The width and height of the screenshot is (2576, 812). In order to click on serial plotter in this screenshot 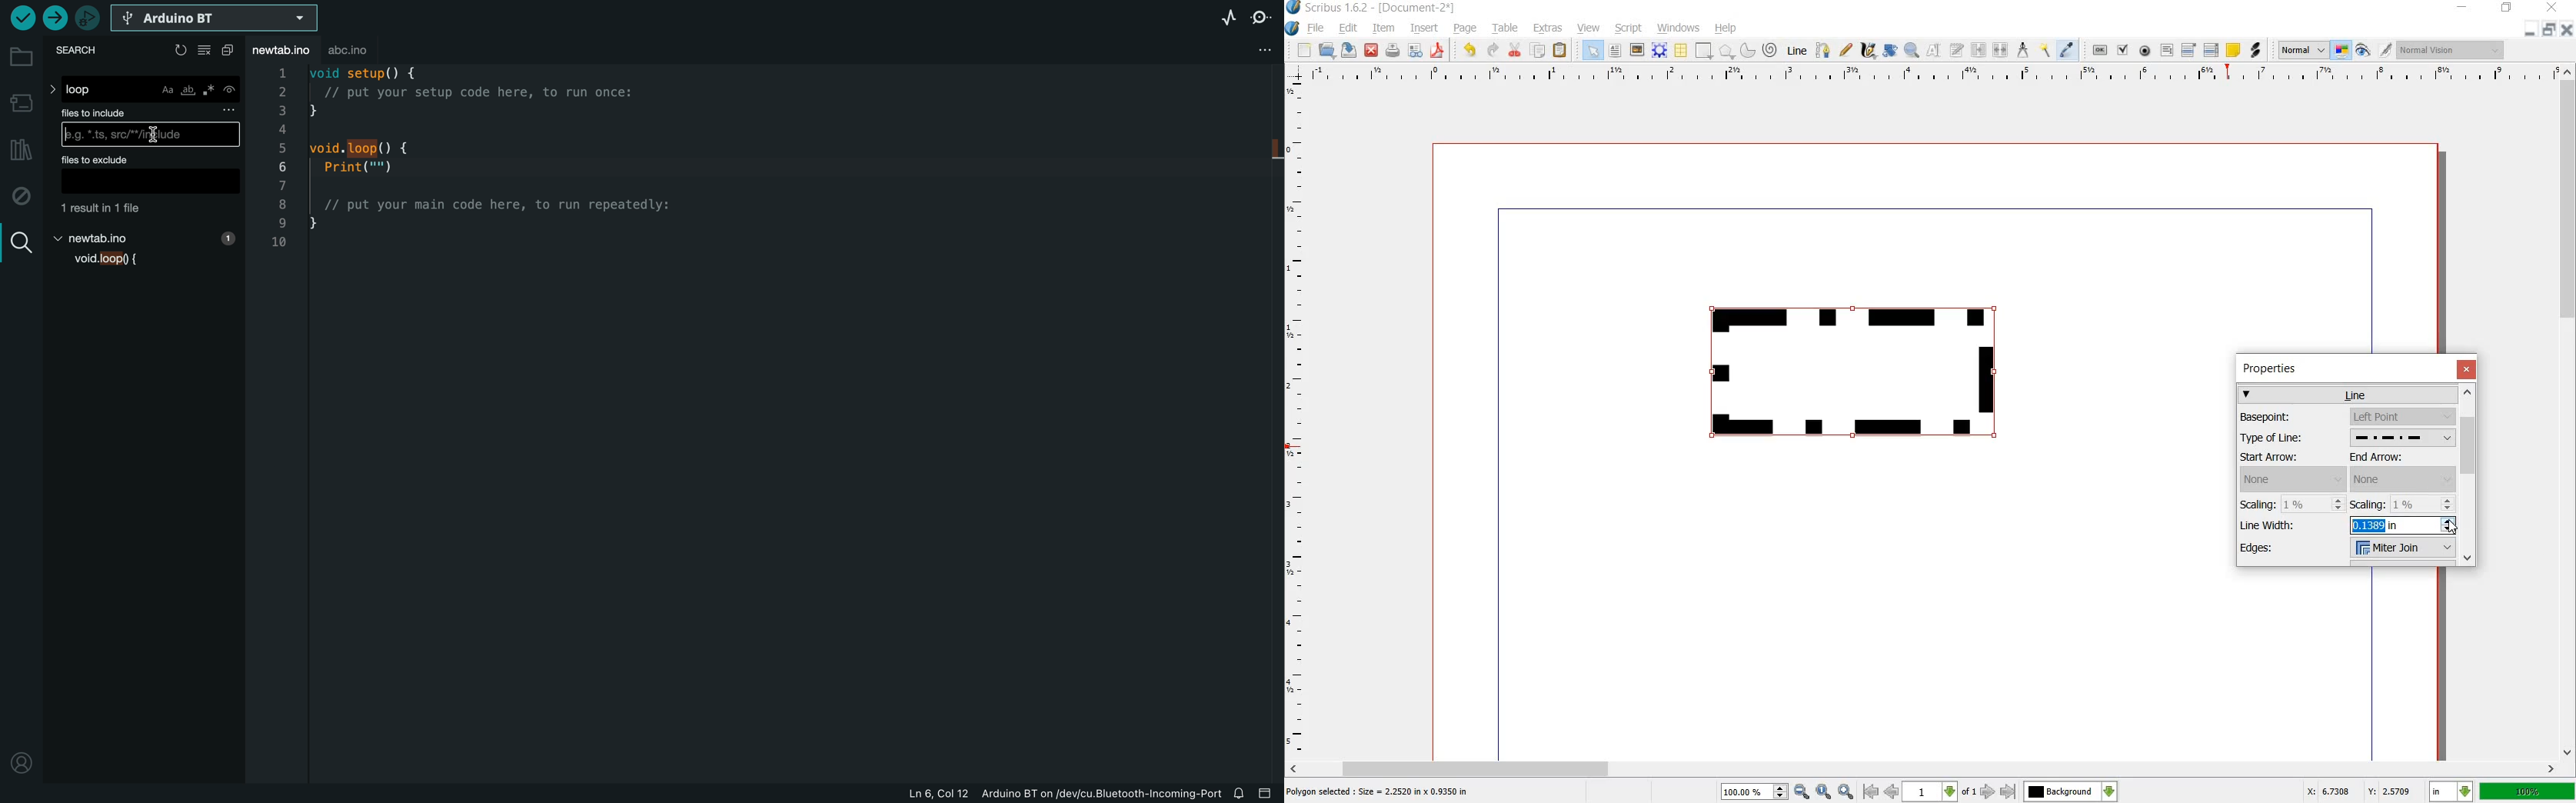, I will do `click(1226, 19)`.